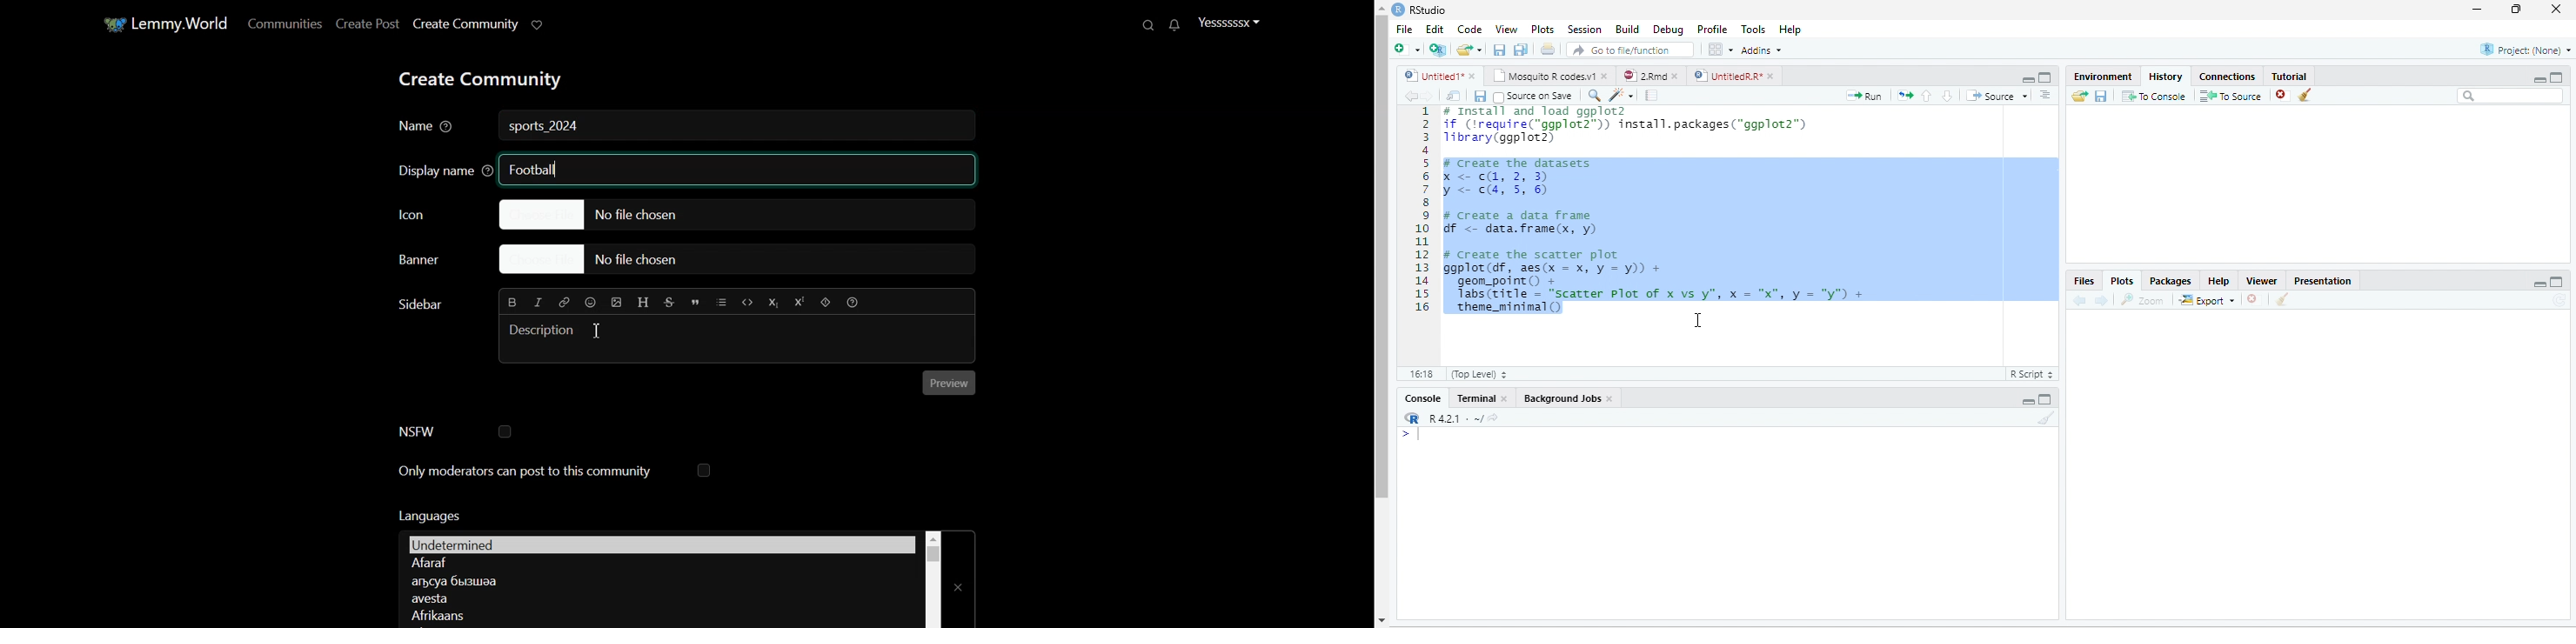 The height and width of the screenshot is (644, 2576). Describe the element at coordinates (513, 301) in the screenshot. I see `Bold` at that location.